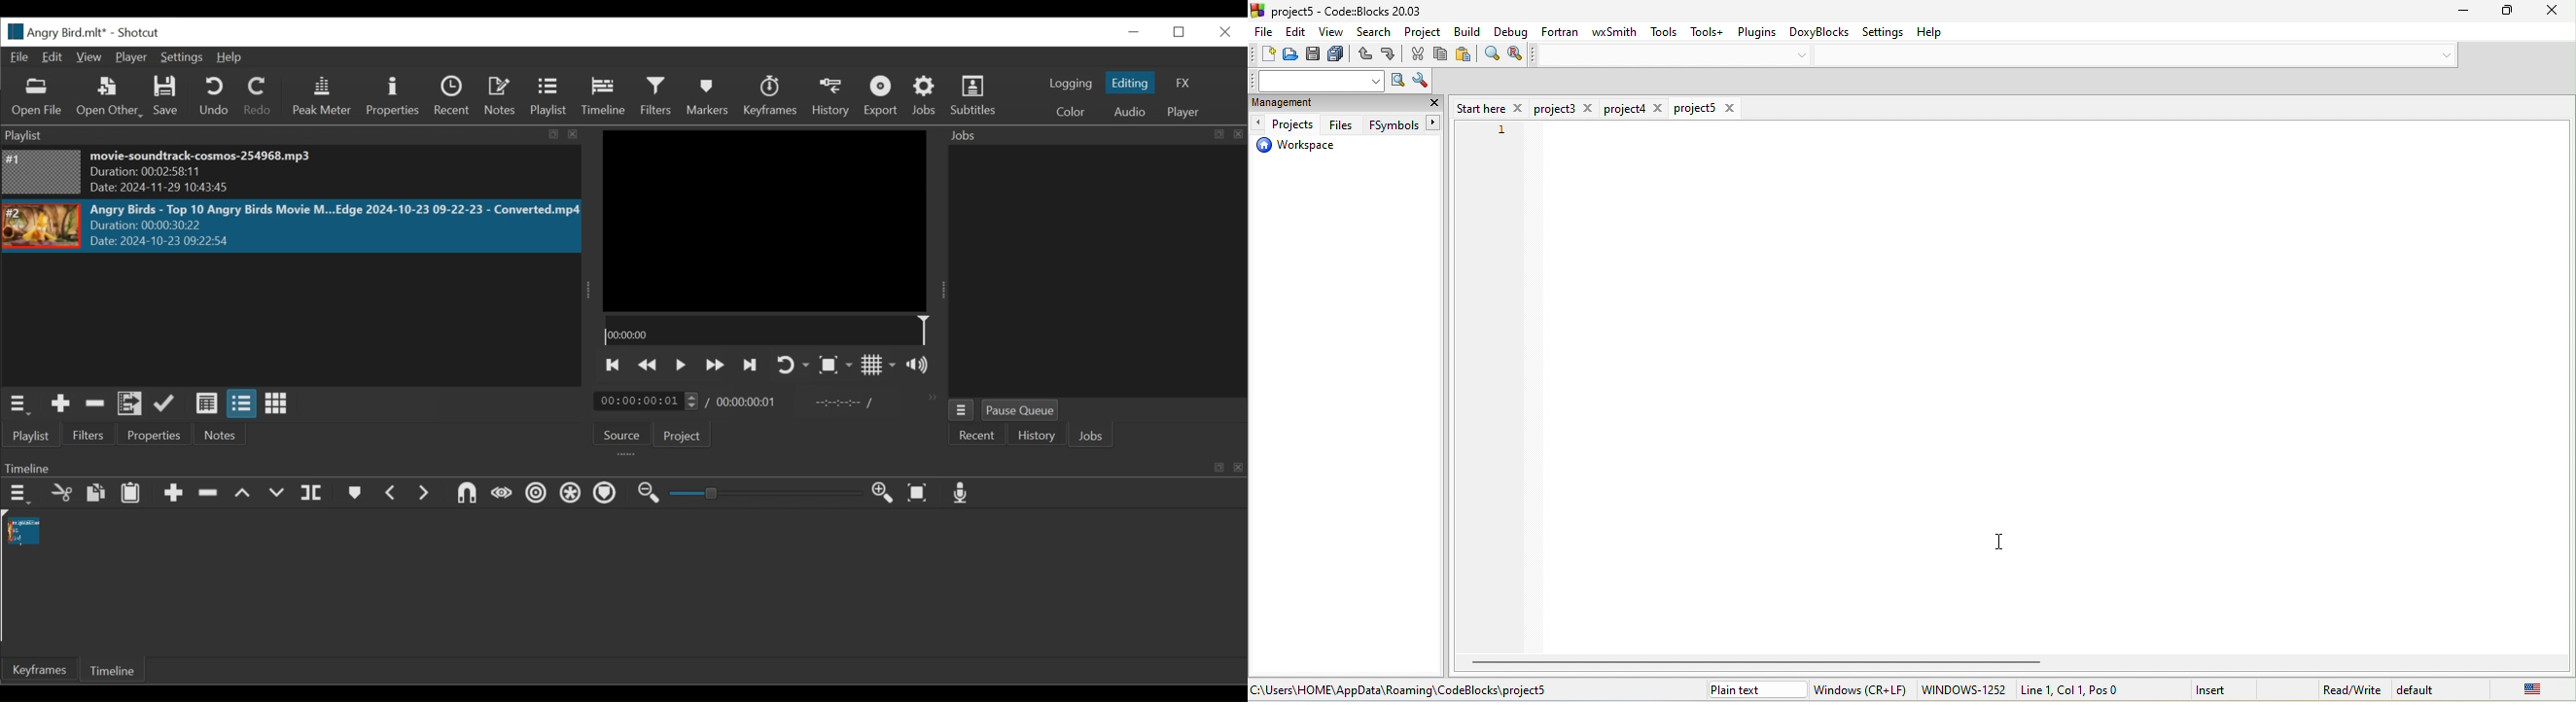 The height and width of the screenshot is (728, 2576). Describe the element at coordinates (1442, 55) in the screenshot. I see `copy` at that location.